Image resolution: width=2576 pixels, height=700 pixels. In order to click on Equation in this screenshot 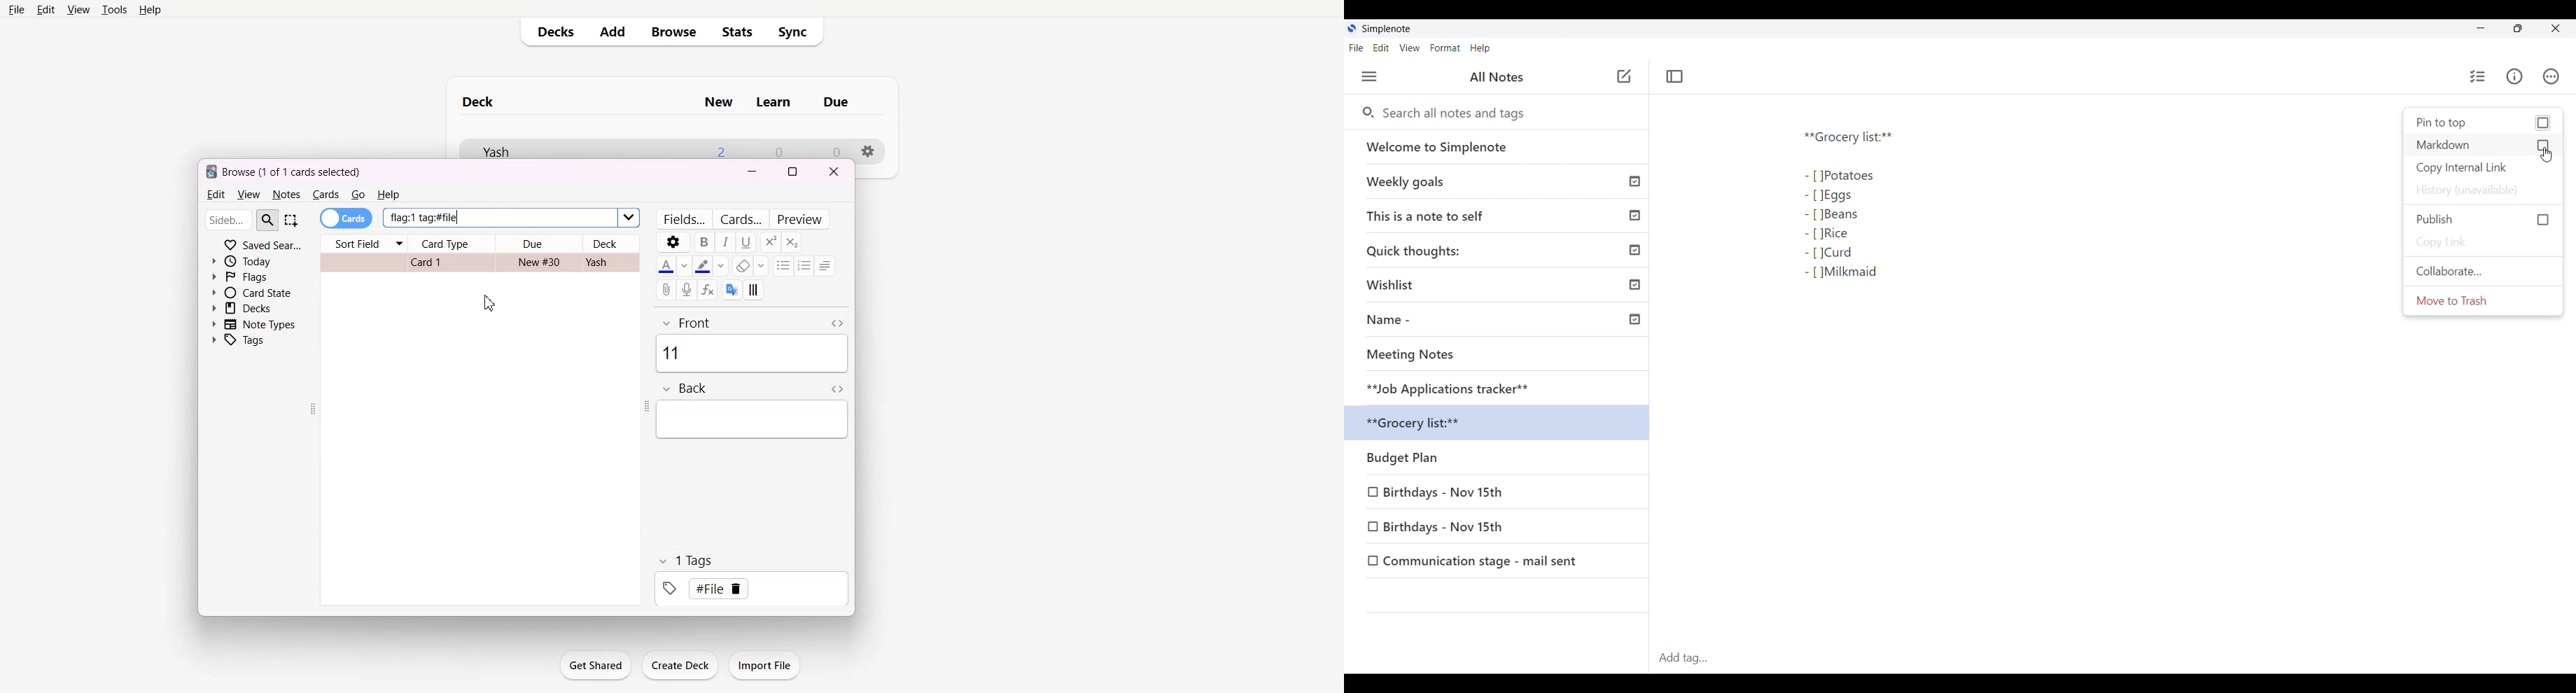, I will do `click(710, 289)`.